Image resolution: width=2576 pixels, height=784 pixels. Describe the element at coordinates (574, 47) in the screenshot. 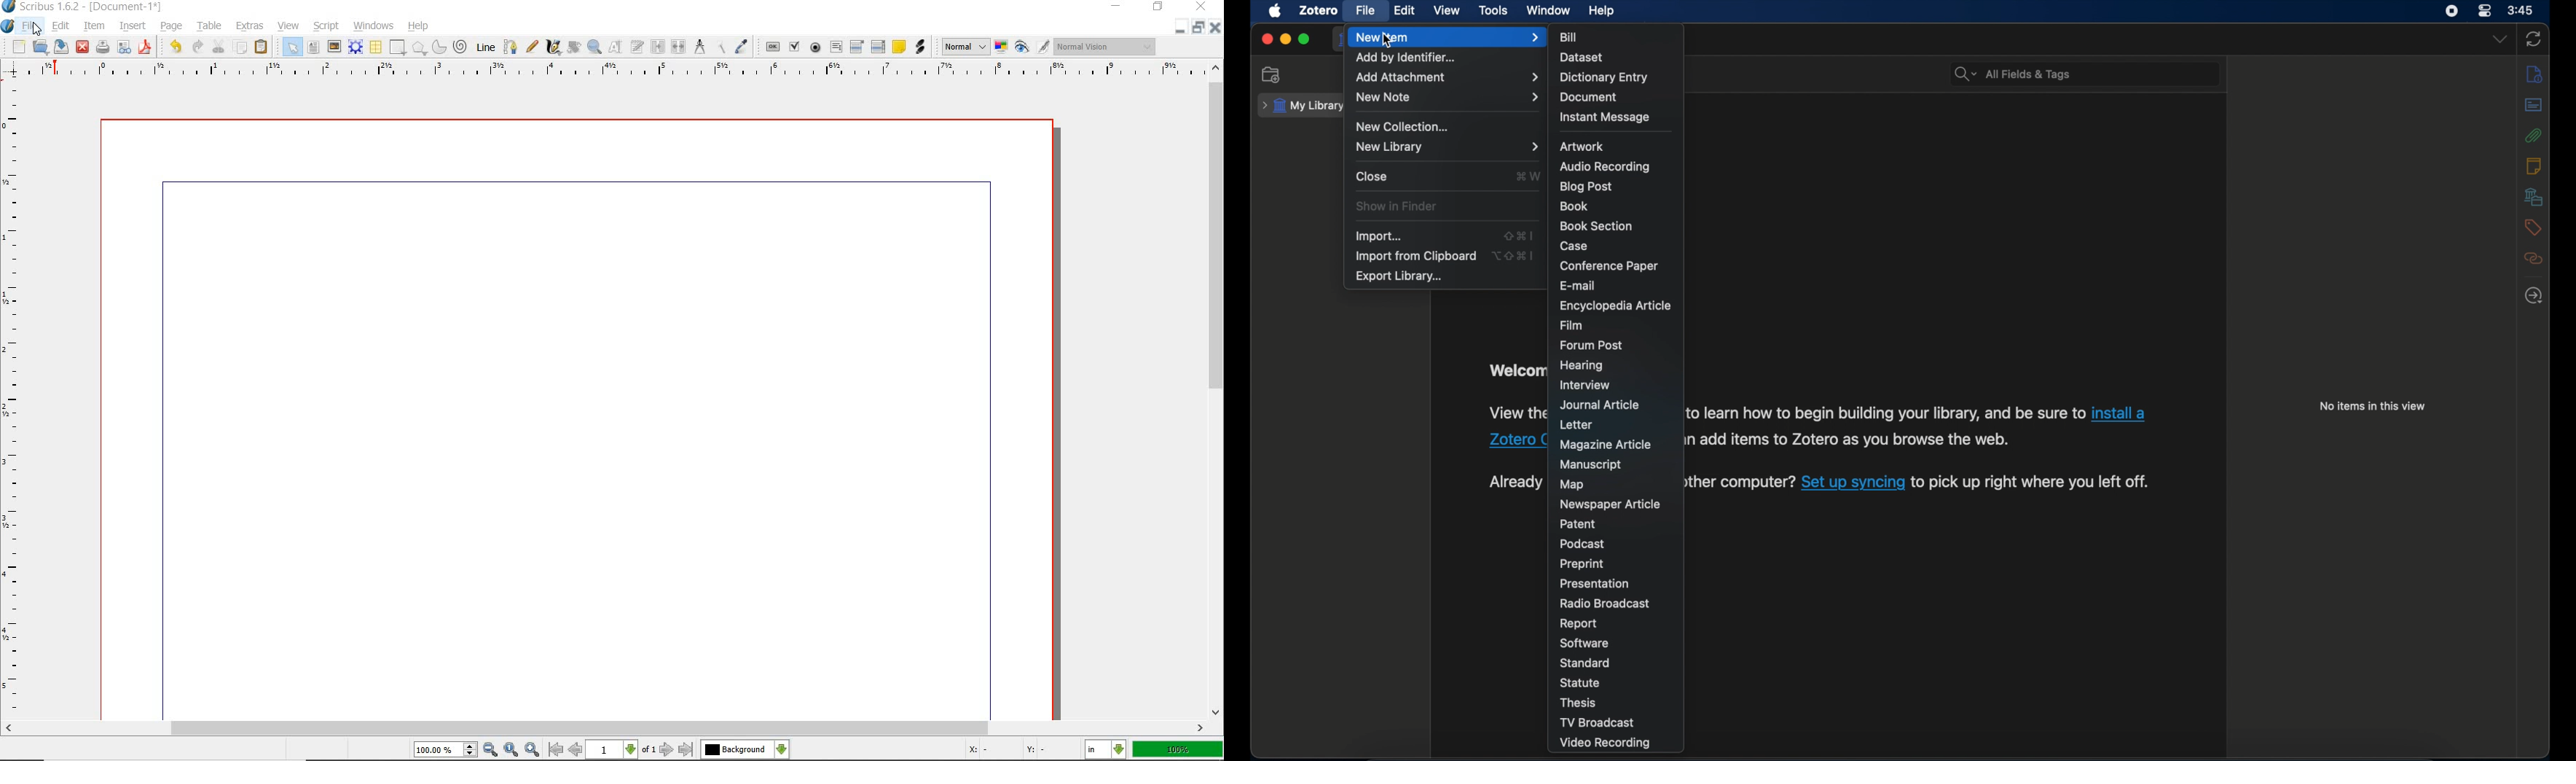

I see `rotate item` at that location.